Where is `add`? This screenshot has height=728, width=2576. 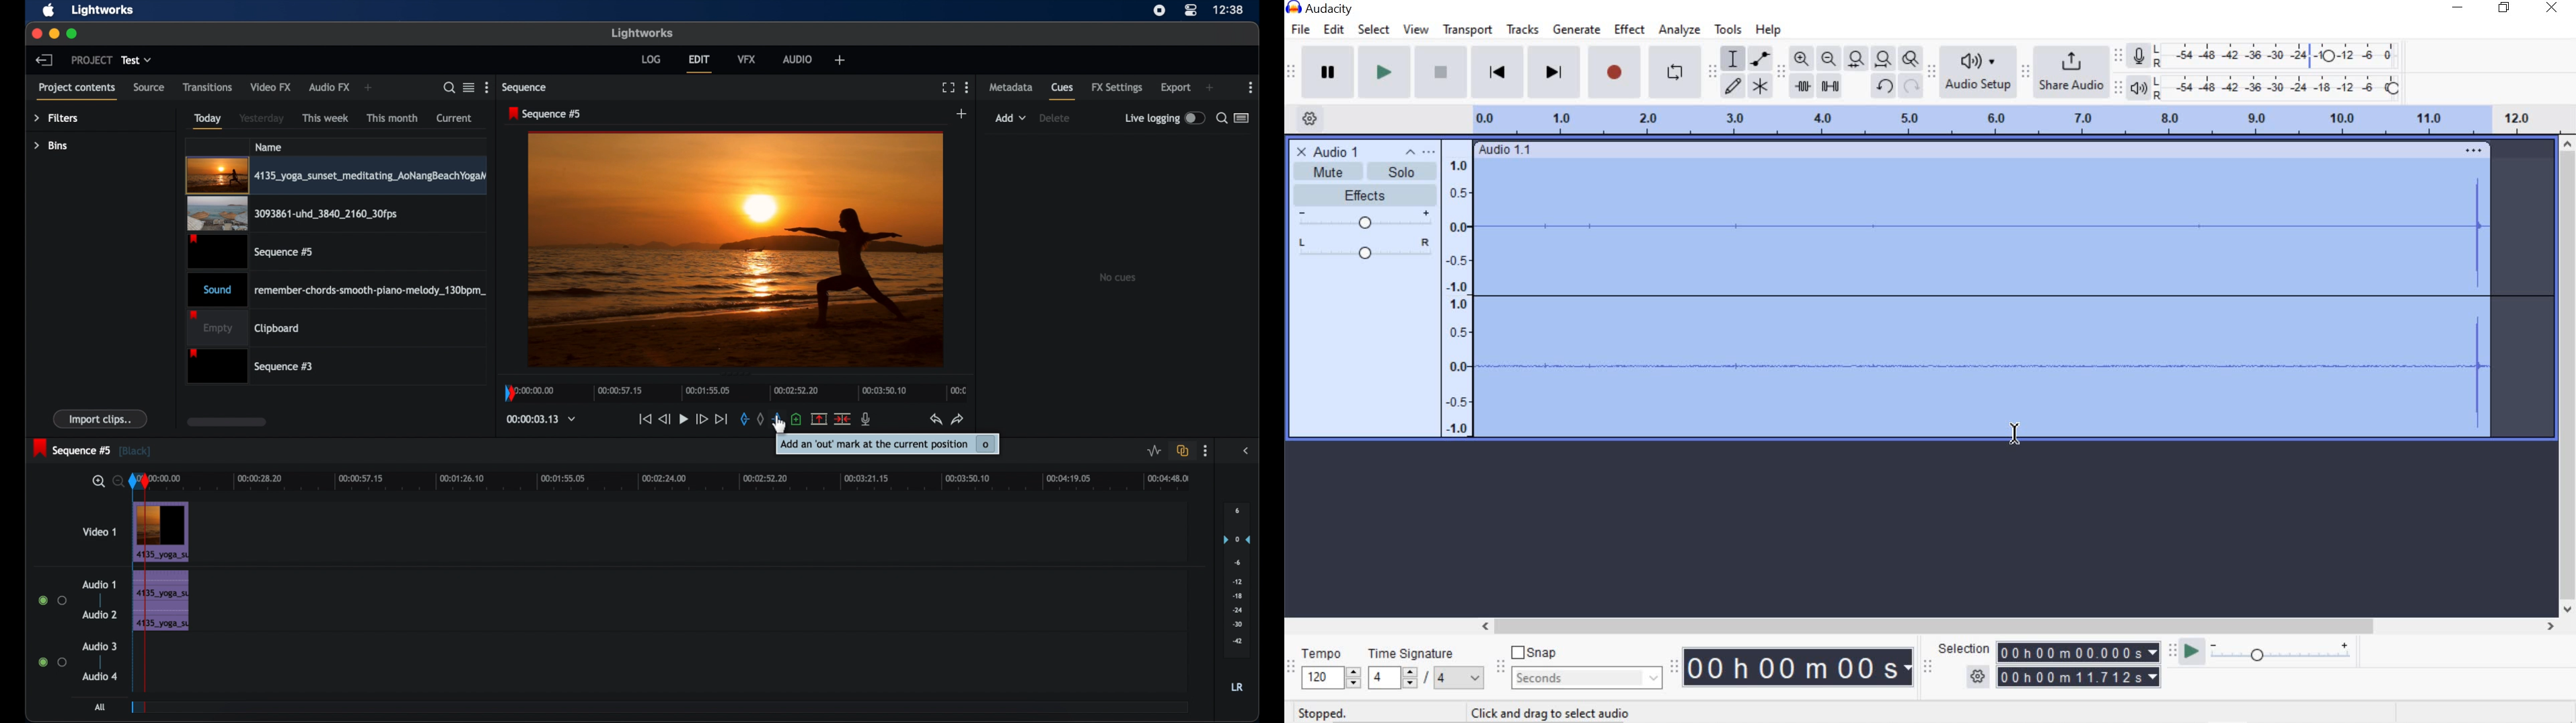
add is located at coordinates (963, 113).